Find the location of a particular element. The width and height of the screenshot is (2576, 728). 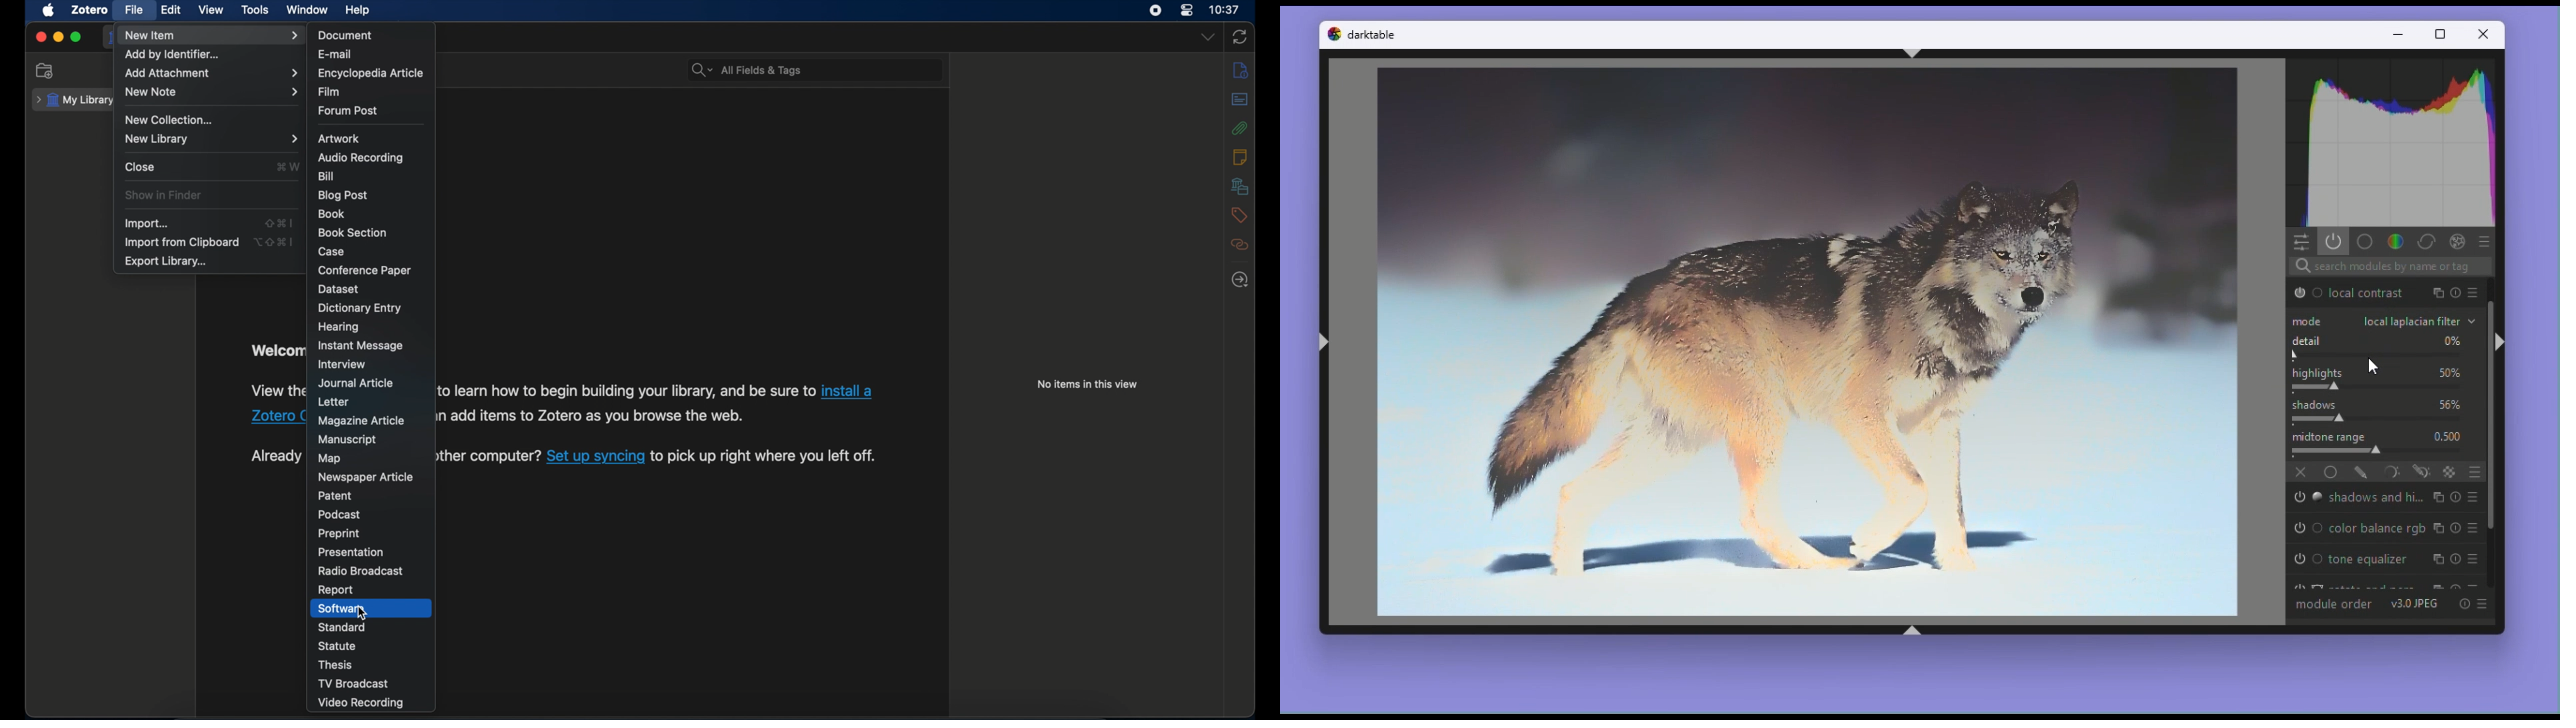

add by identifier is located at coordinates (173, 55).